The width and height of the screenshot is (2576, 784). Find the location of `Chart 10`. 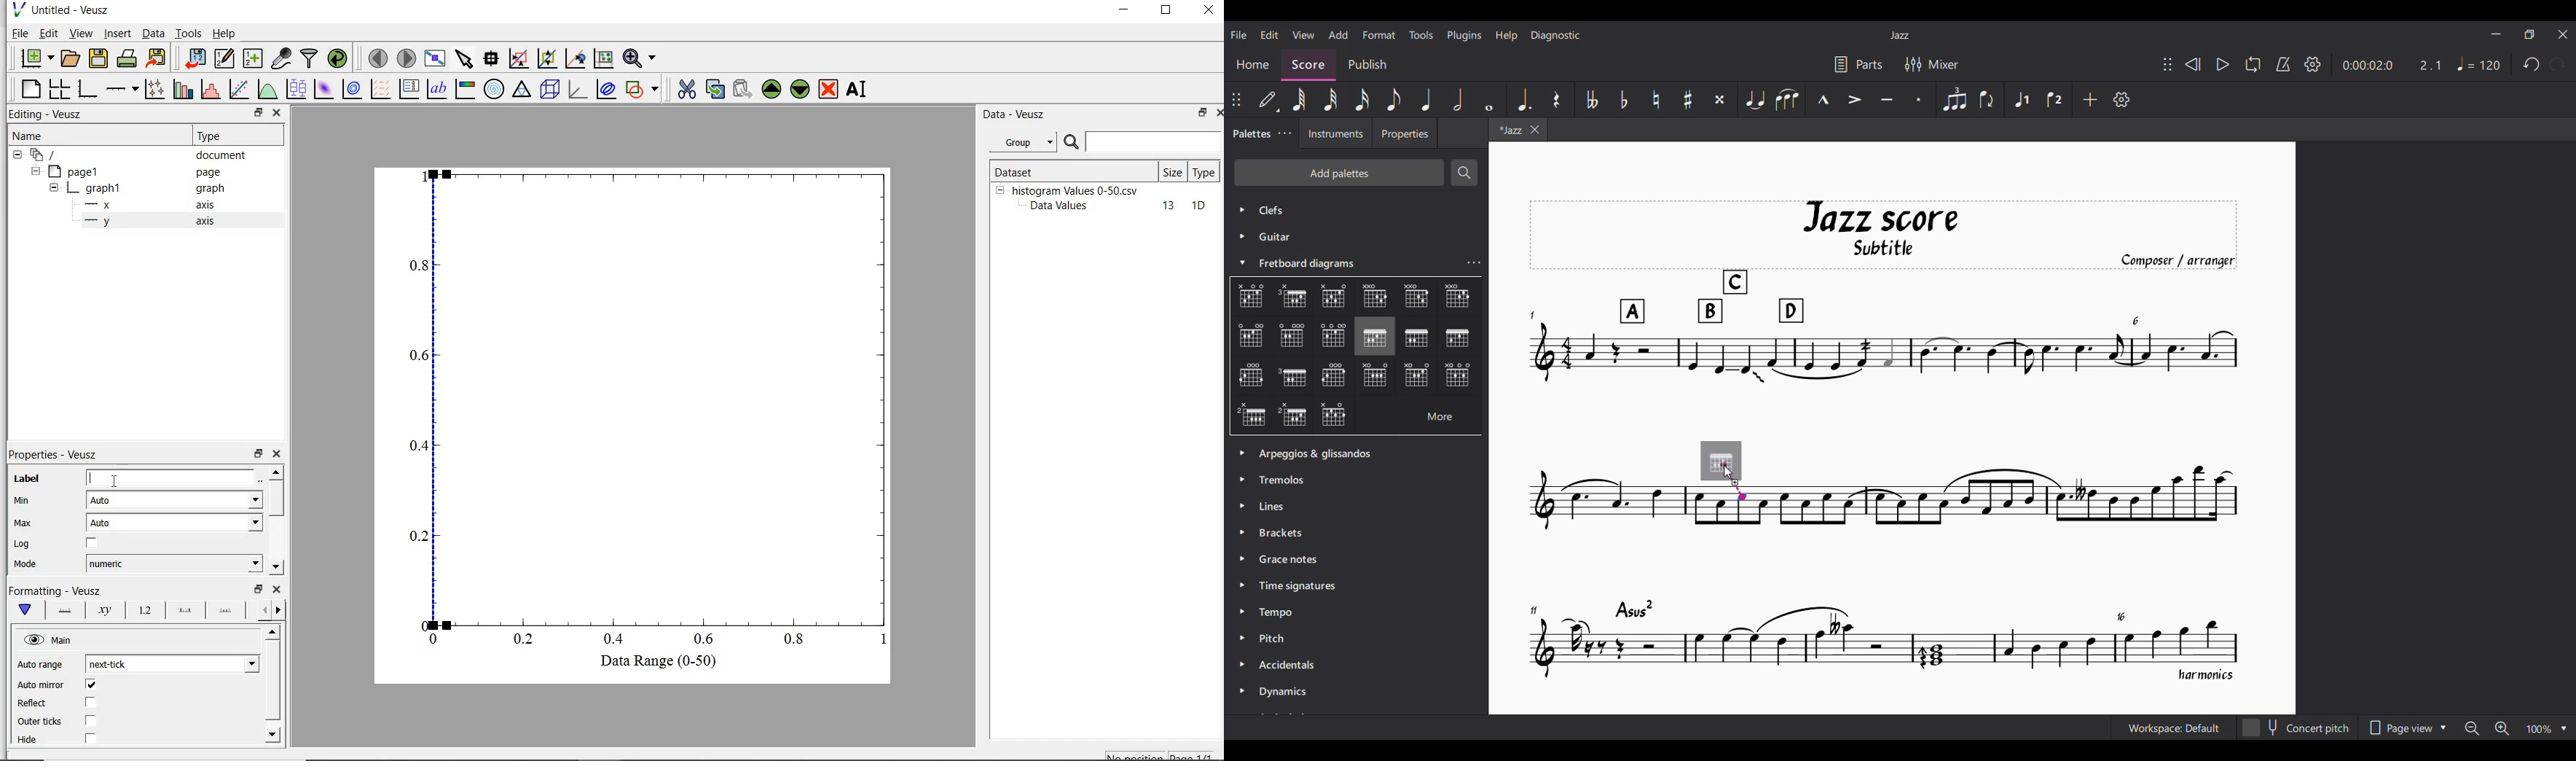

Chart 10 is located at coordinates (1418, 338).